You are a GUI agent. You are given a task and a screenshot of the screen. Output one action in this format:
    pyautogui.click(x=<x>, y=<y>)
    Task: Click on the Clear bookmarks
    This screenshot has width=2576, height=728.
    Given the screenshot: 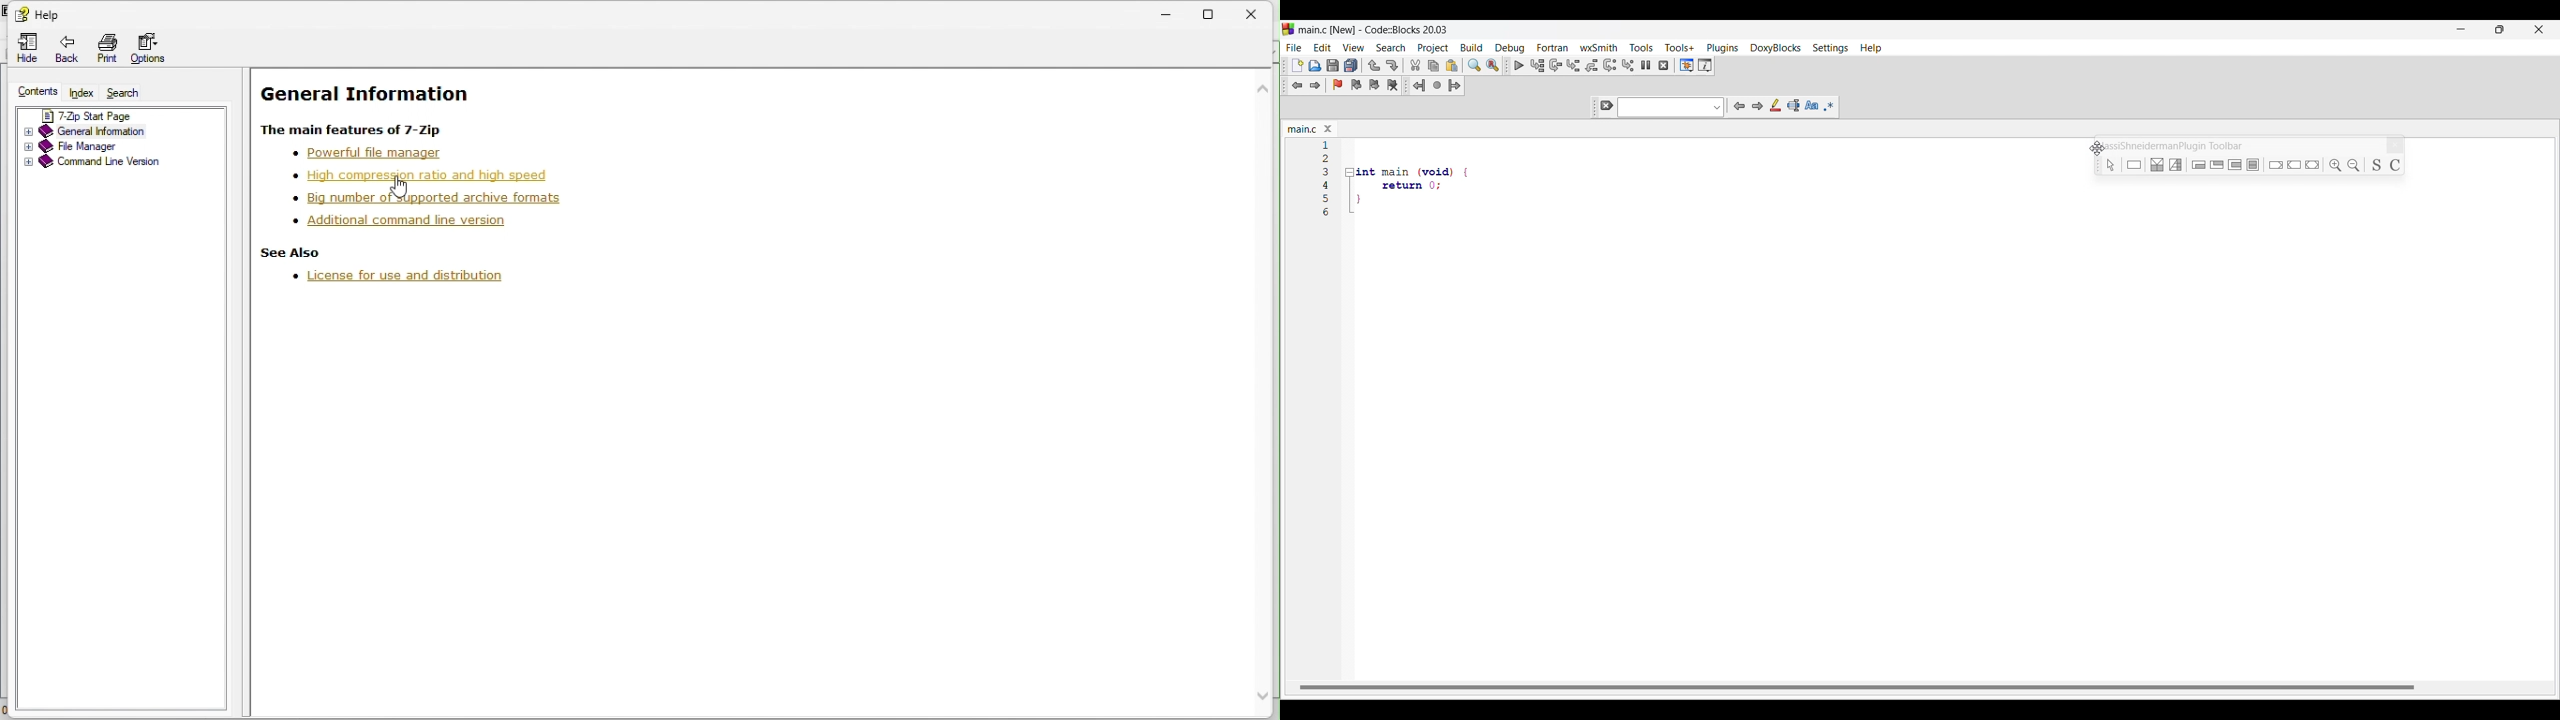 What is the action you would take?
    pyautogui.click(x=1393, y=85)
    